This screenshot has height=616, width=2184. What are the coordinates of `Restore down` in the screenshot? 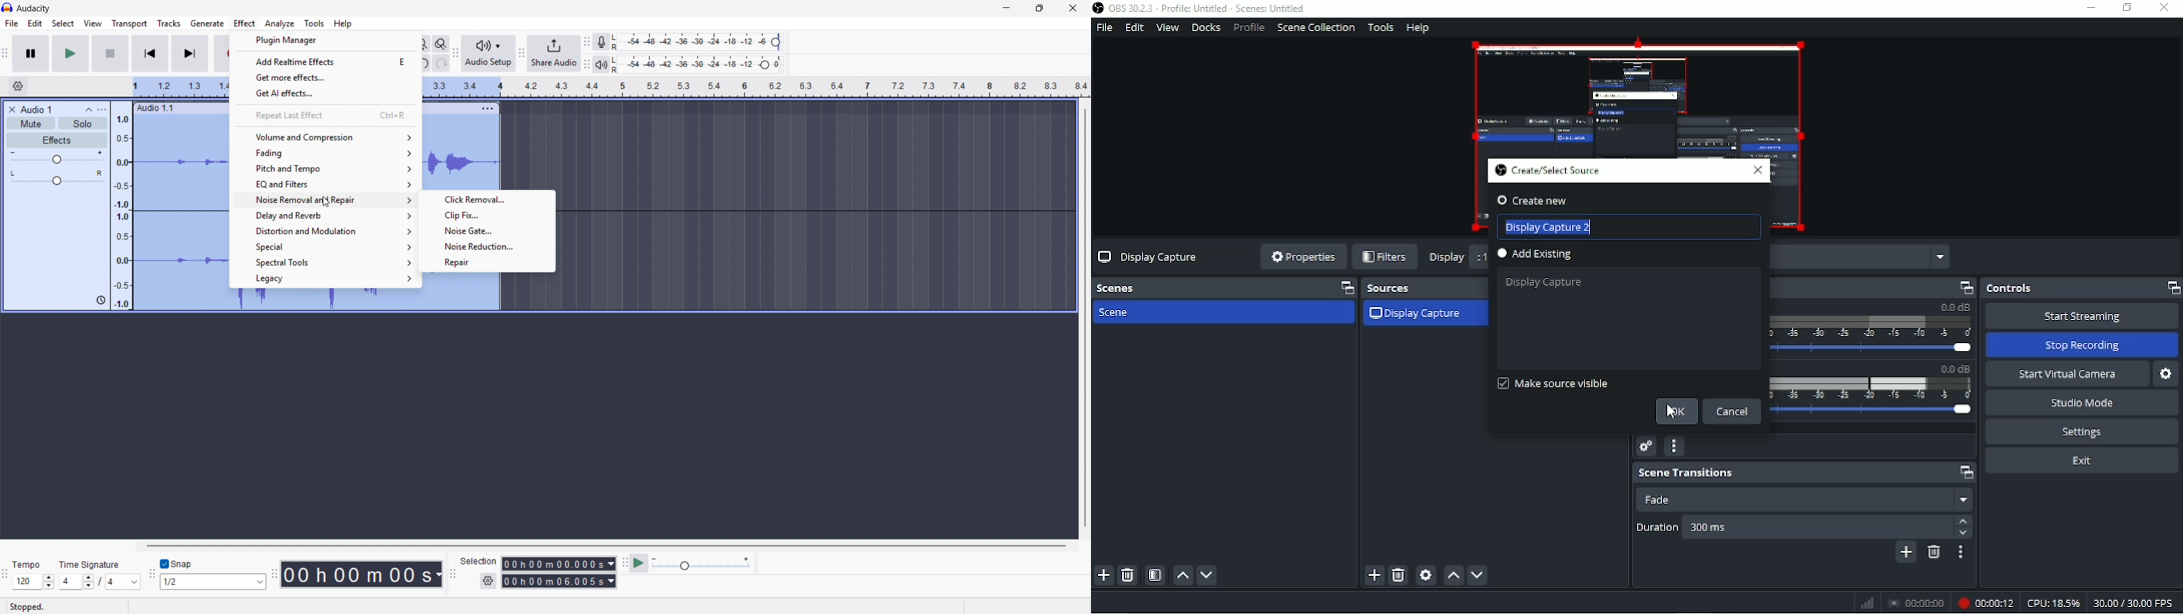 It's located at (2127, 8).